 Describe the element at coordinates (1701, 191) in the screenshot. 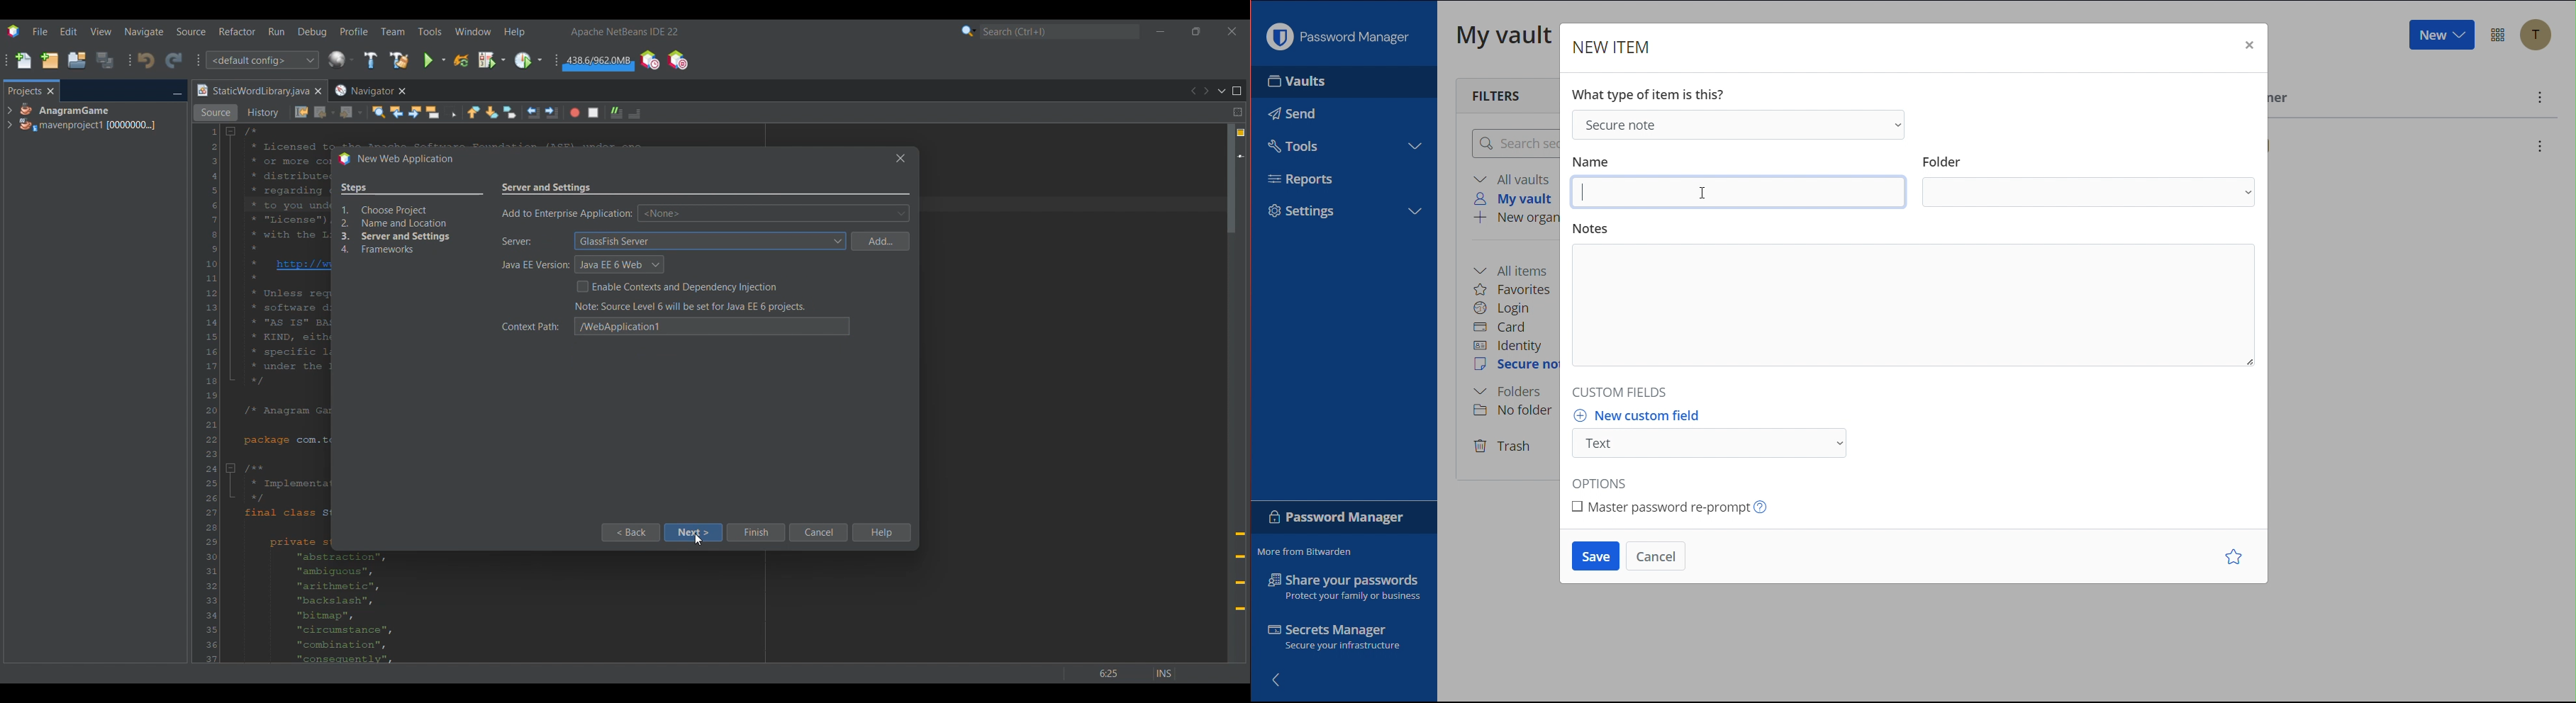

I see `cursor` at that location.